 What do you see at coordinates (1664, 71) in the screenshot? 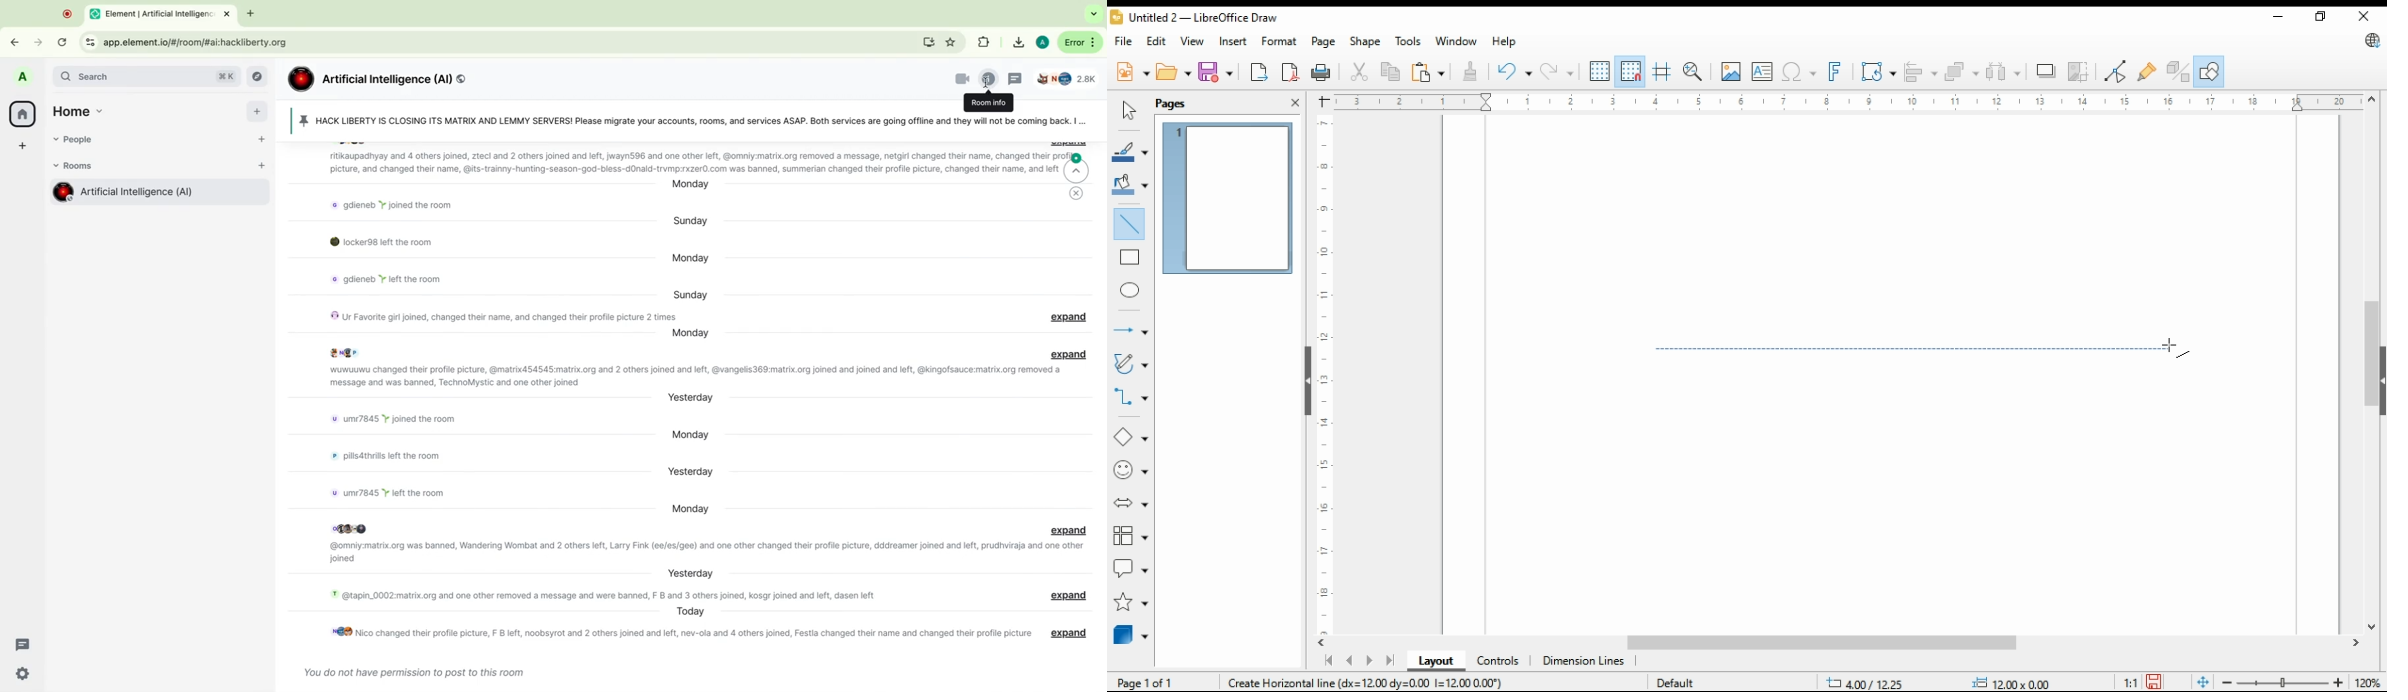
I see `helplines while moving` at bounding box center [1664, 71].